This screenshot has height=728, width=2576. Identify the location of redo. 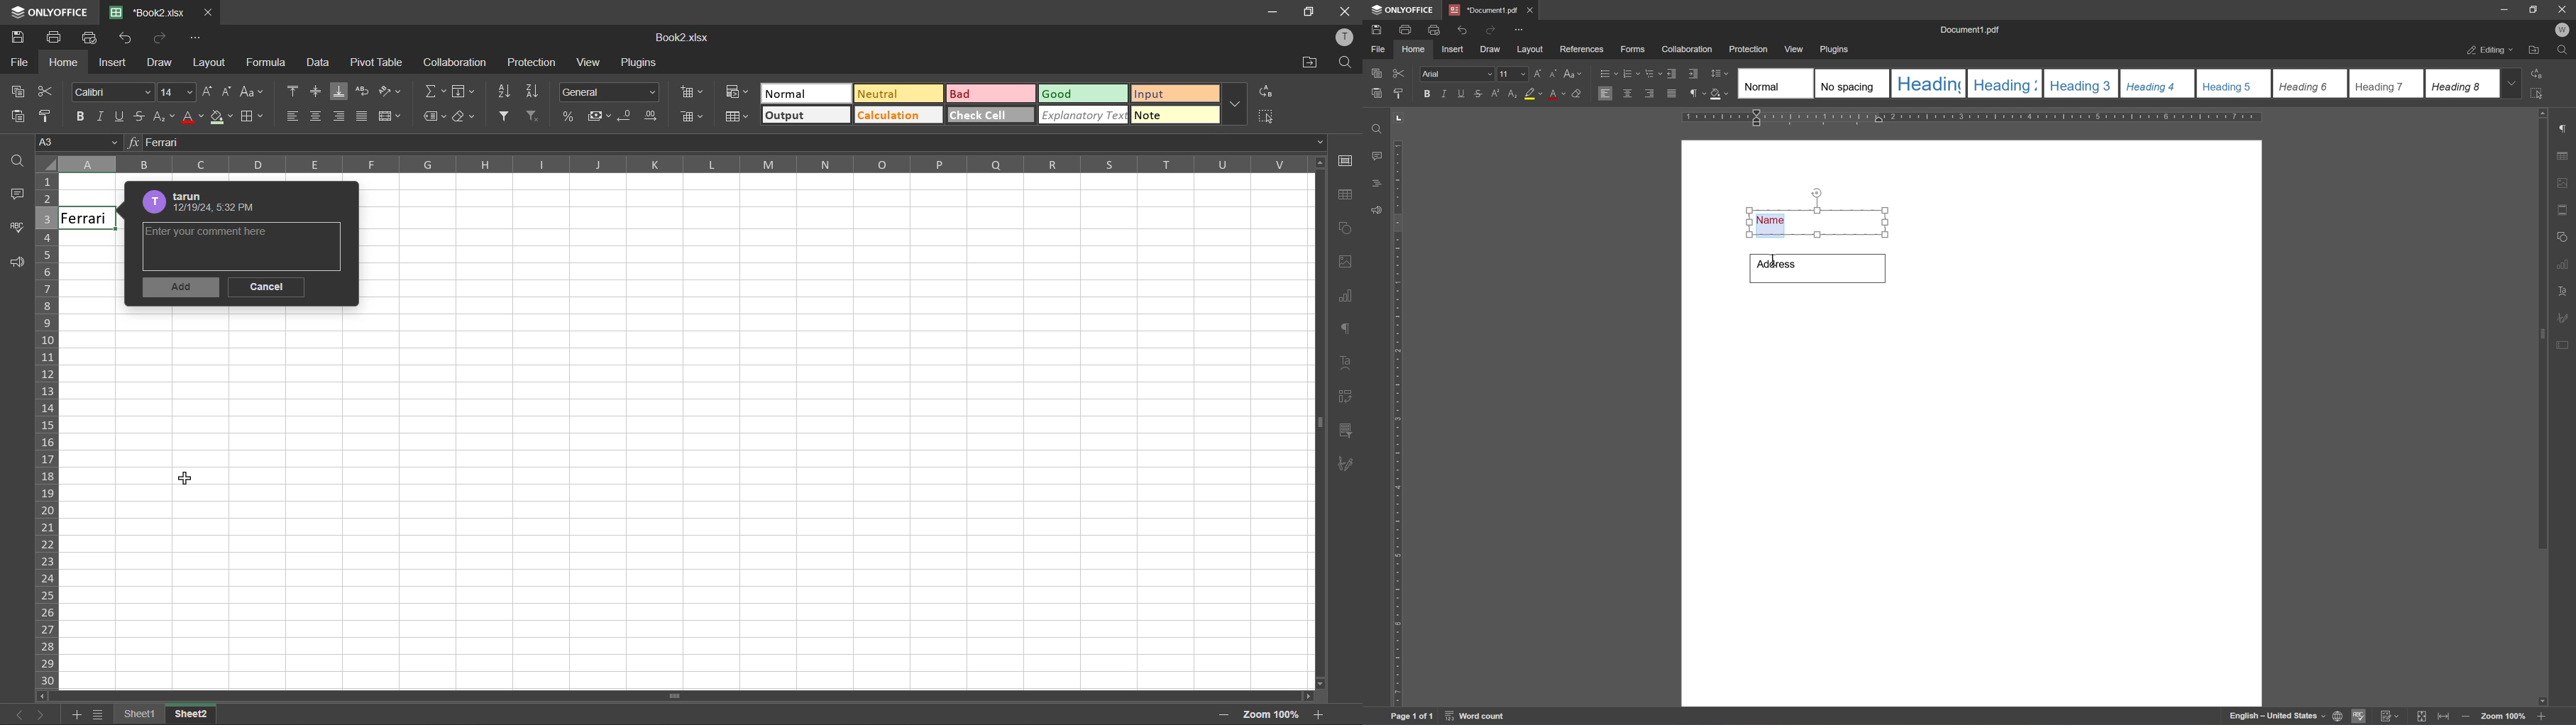
(1488, 29).